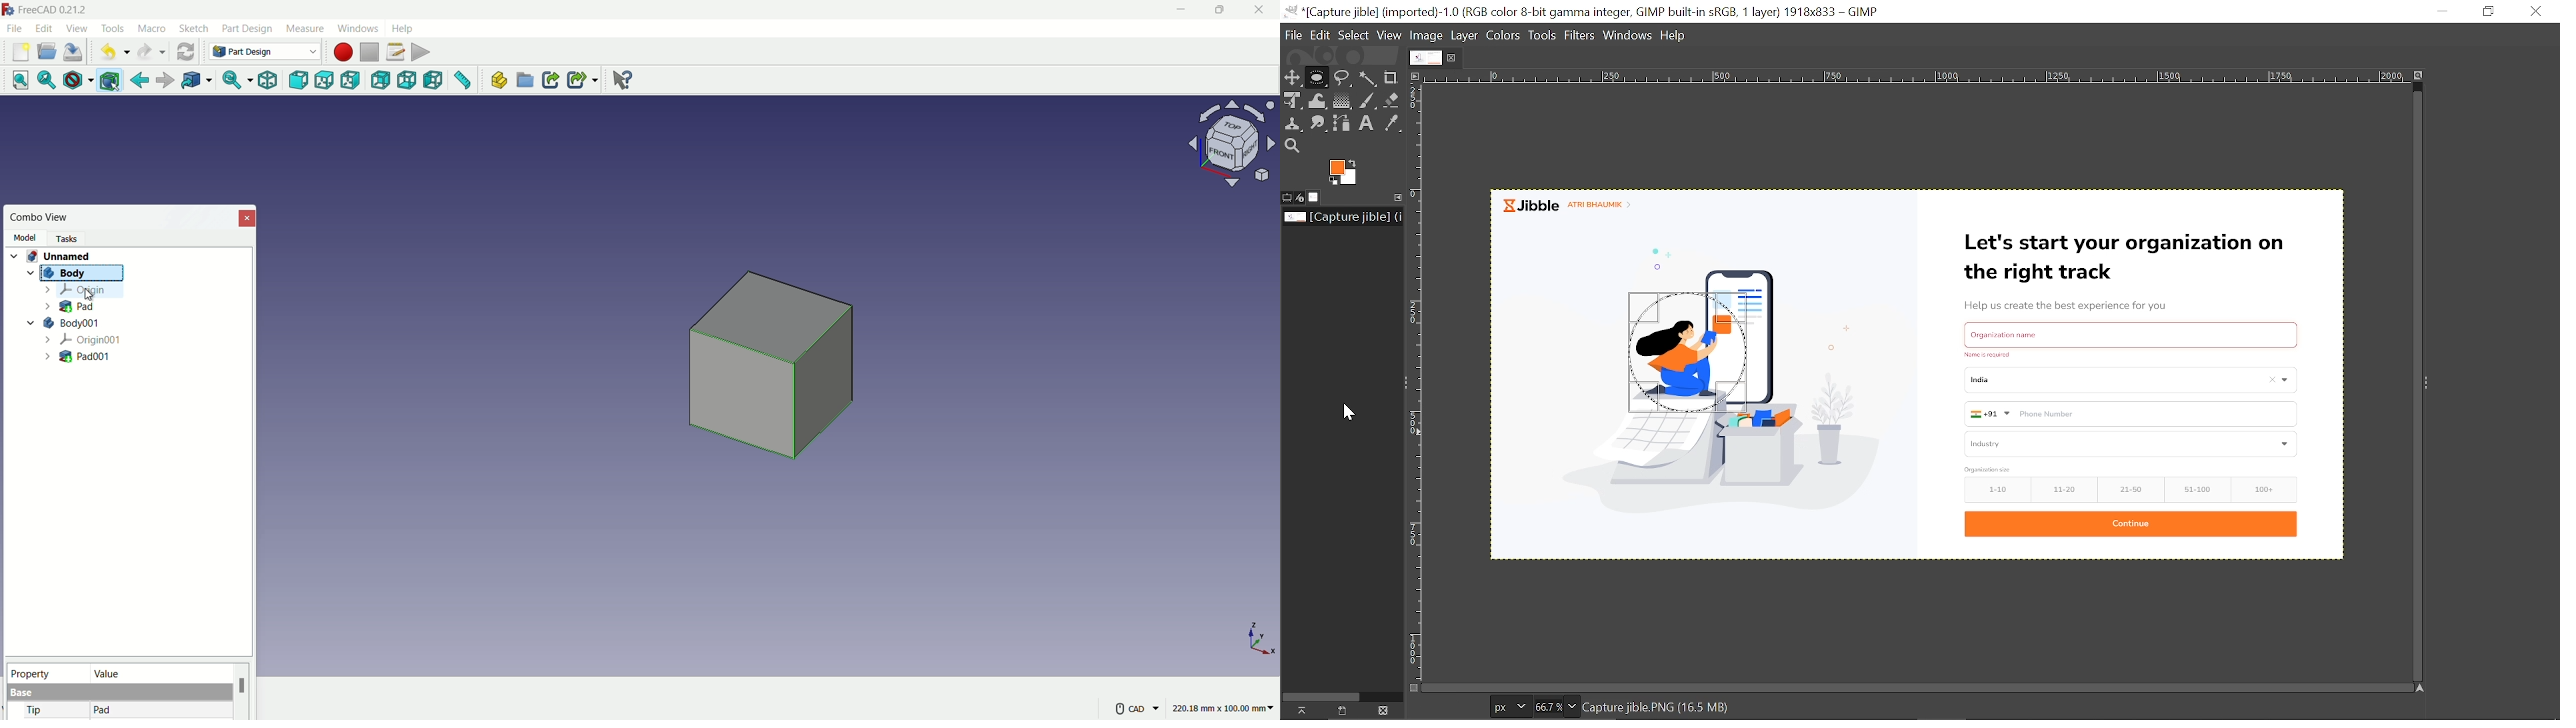  Describe the element at coordinates (1218, 9) in the screenshot. I see `maximize or restore` at that location.